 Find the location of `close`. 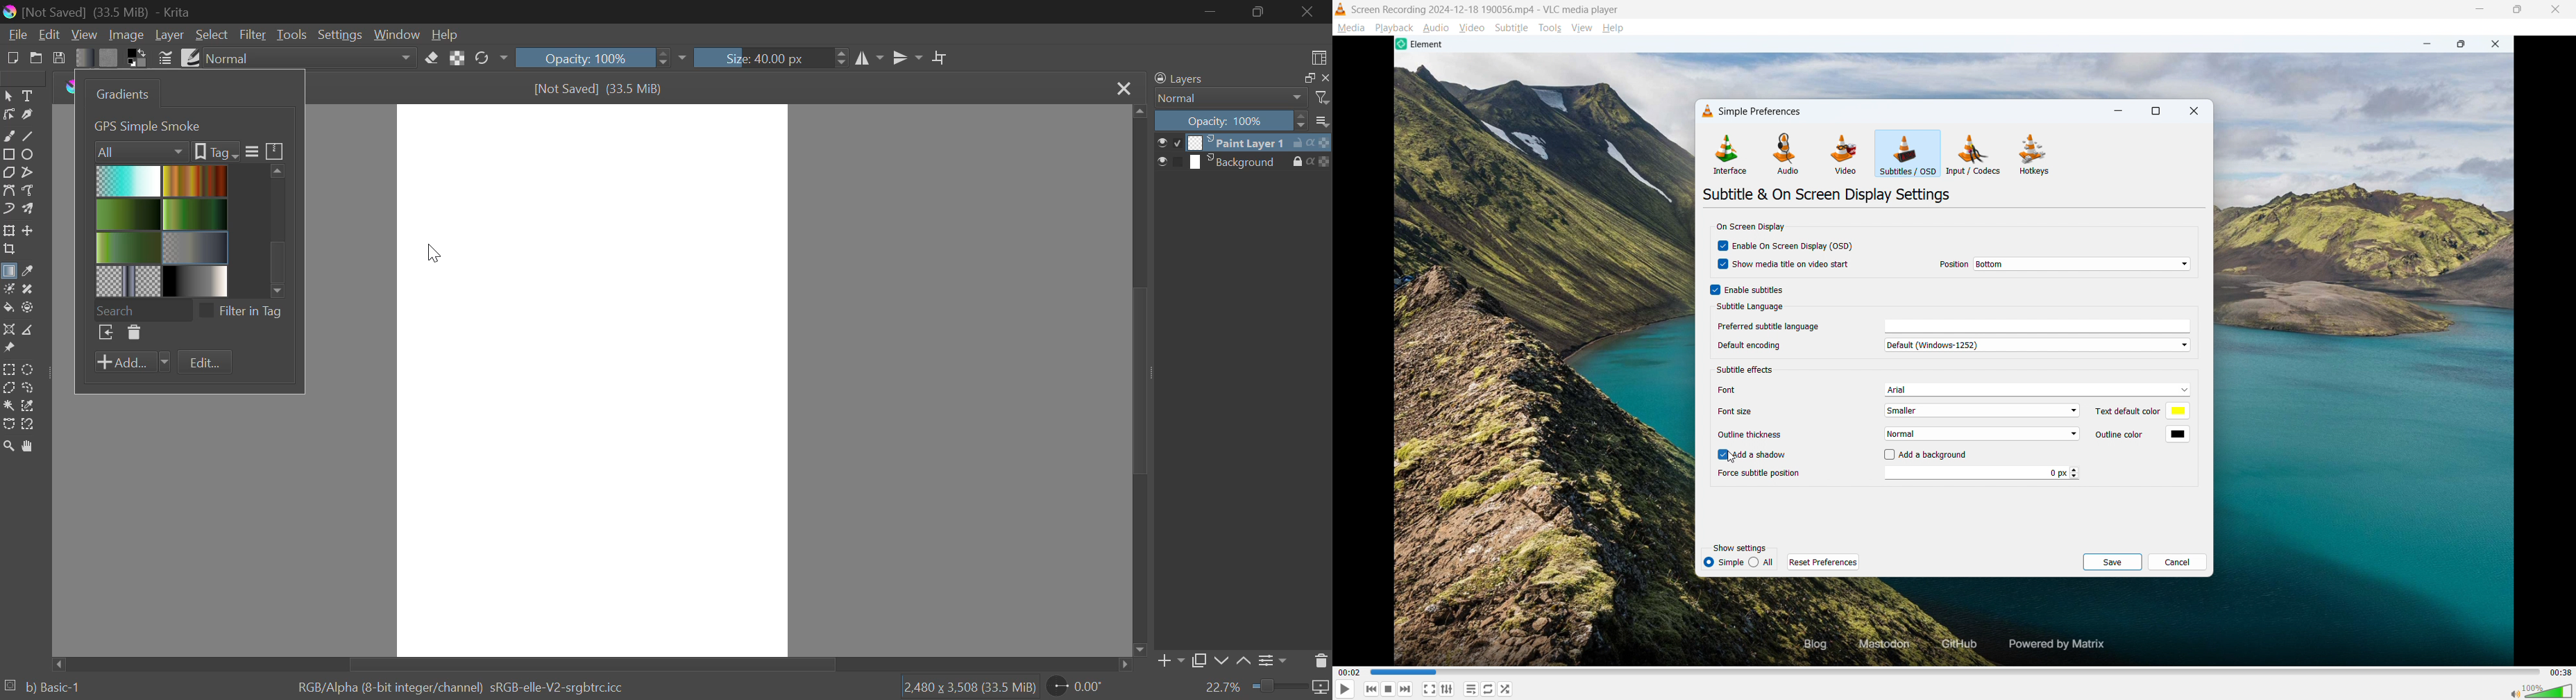

close is located at coordinates (2499, 45).